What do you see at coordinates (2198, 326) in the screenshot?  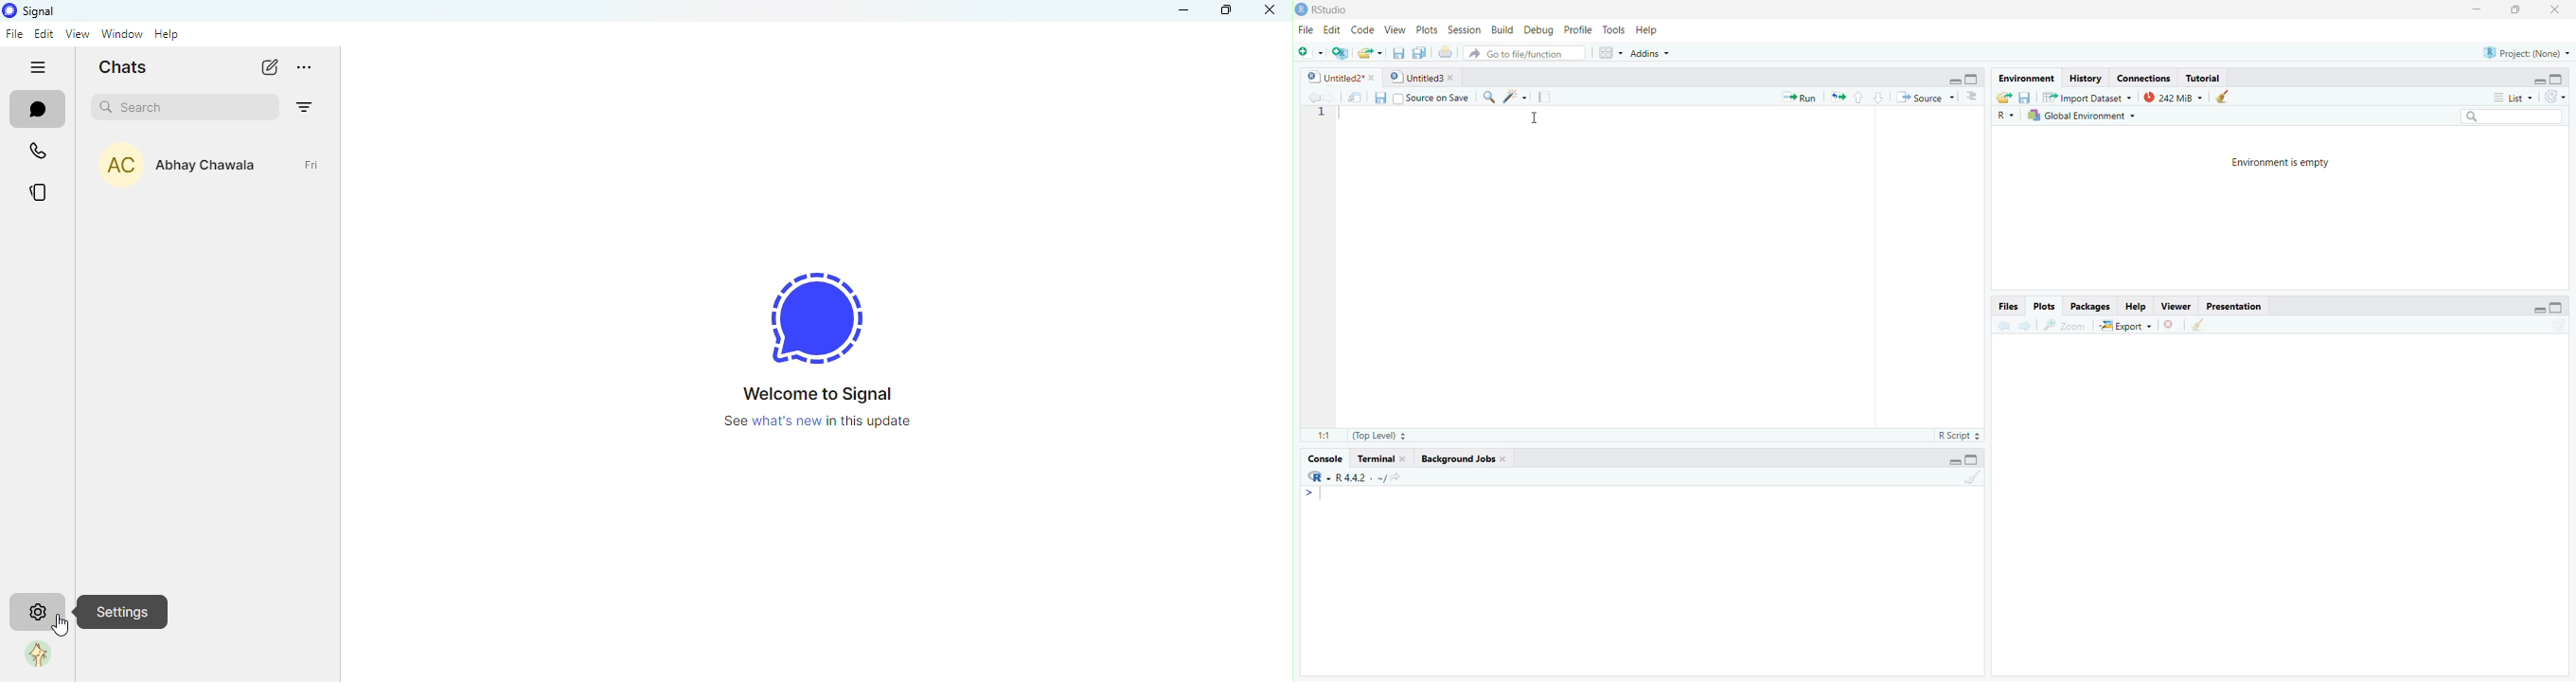 I see `cleaner` at bounding box center [2198, 326].